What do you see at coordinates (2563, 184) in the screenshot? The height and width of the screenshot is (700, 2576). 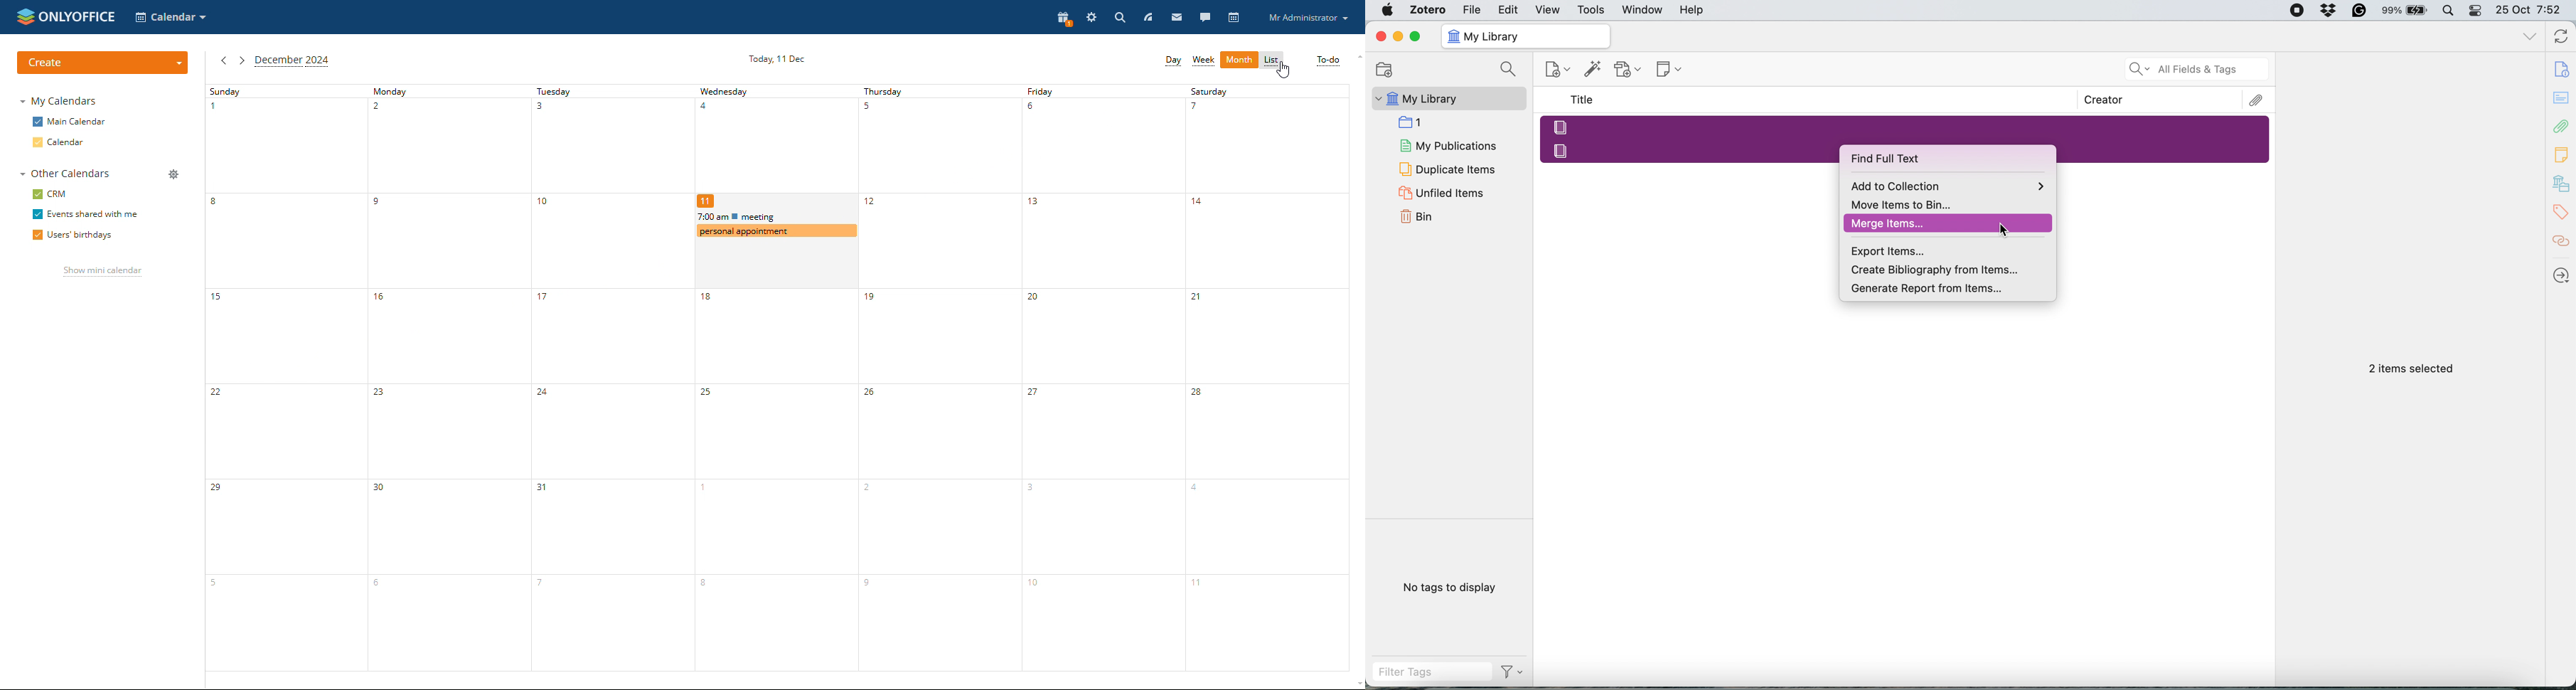 I see `Library` at bounding box center [2563, 184].